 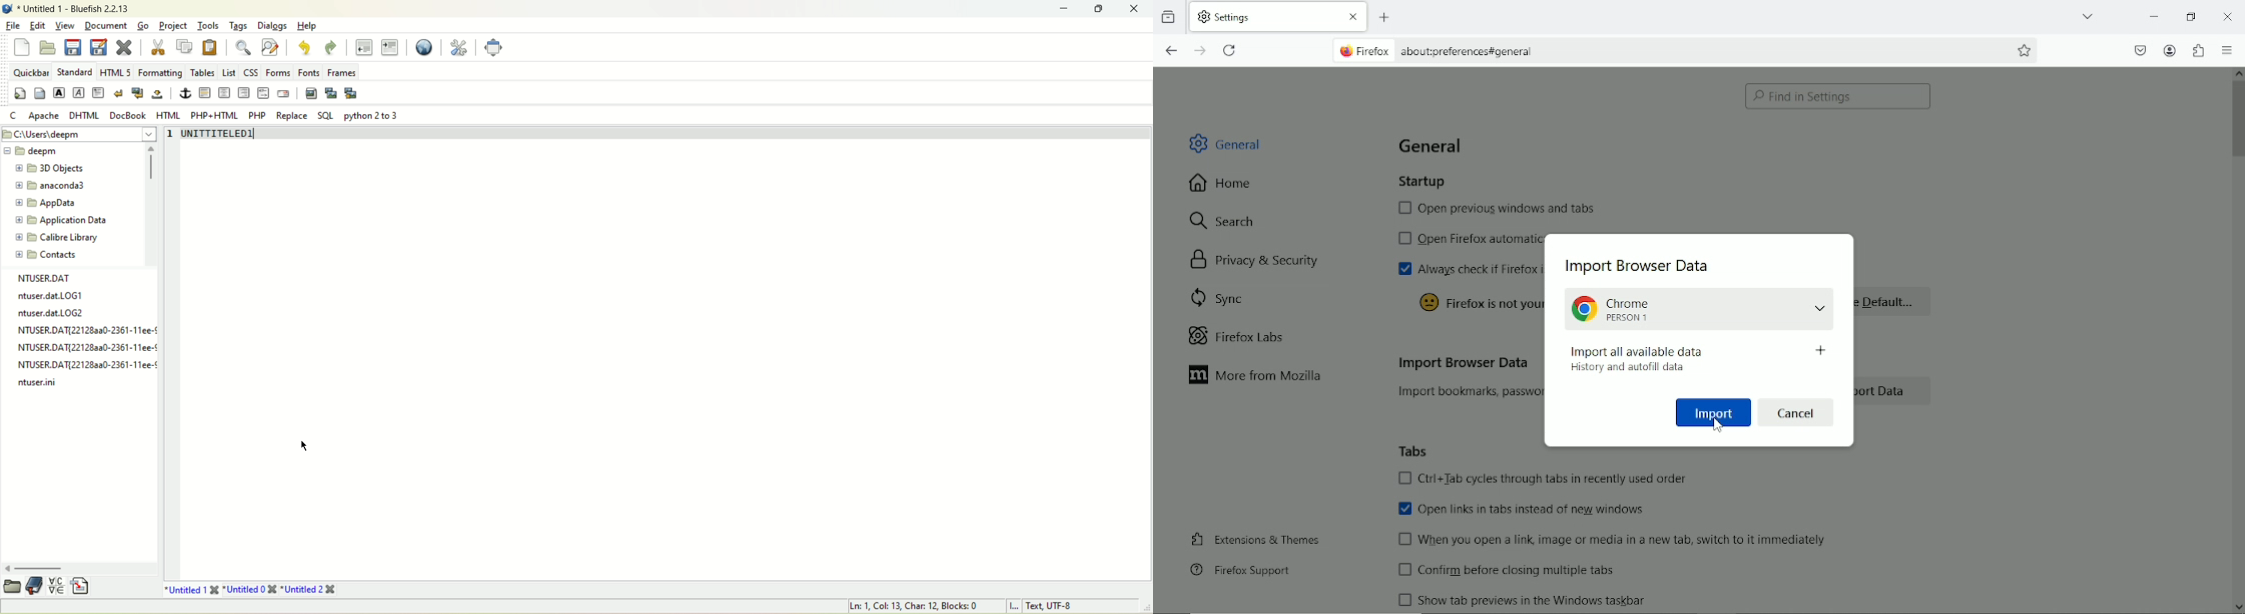 I want to click on Show tab previews in the windows taskbar, so click(x=1523, y=599).